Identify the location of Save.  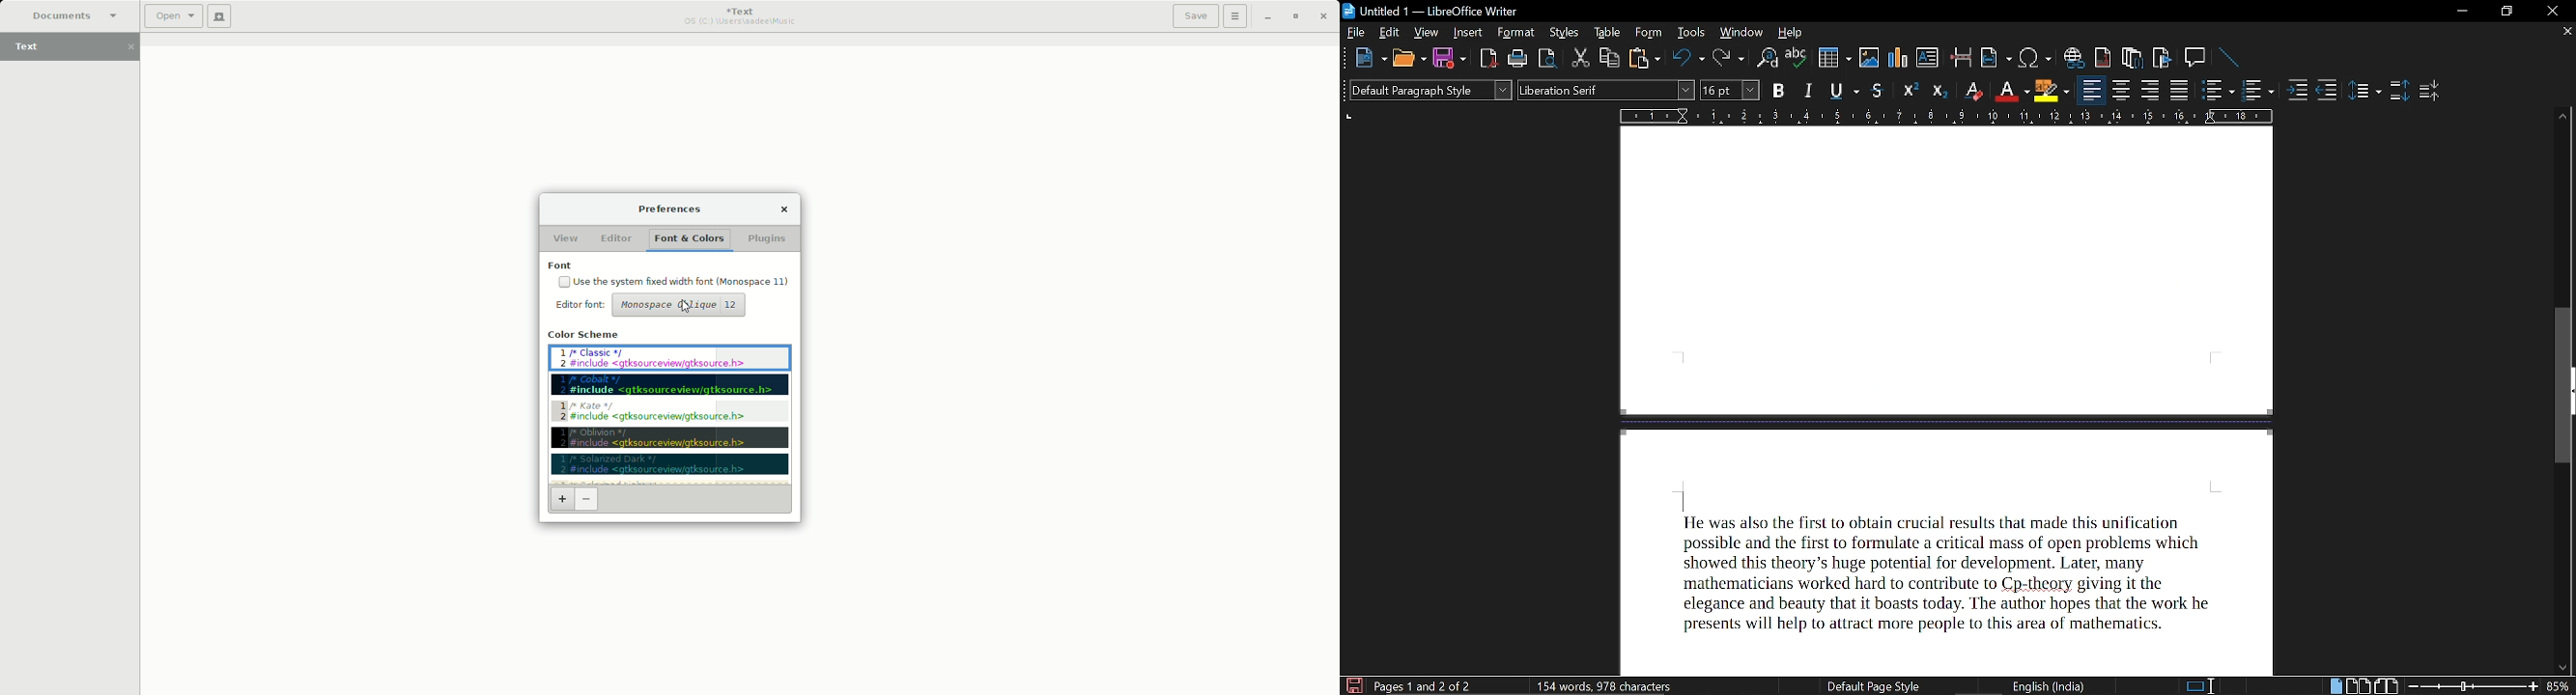
(1450, 59).